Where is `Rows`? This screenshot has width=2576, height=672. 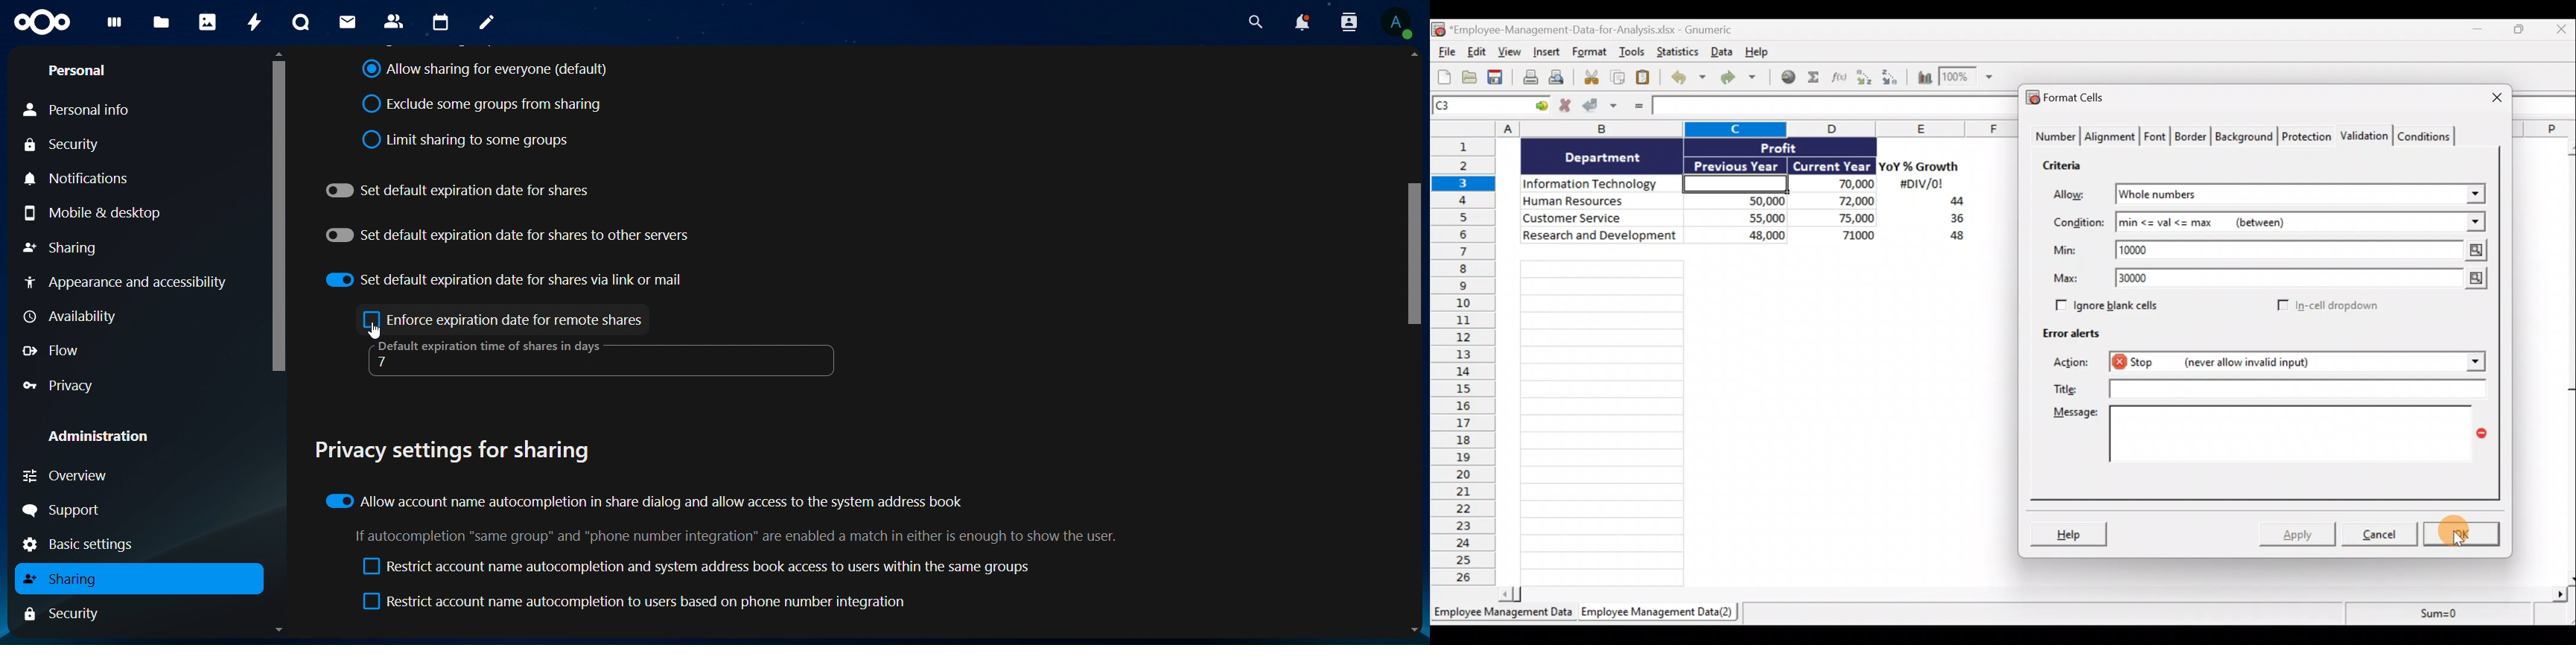
Rows is located at coordinates (1467, 364).